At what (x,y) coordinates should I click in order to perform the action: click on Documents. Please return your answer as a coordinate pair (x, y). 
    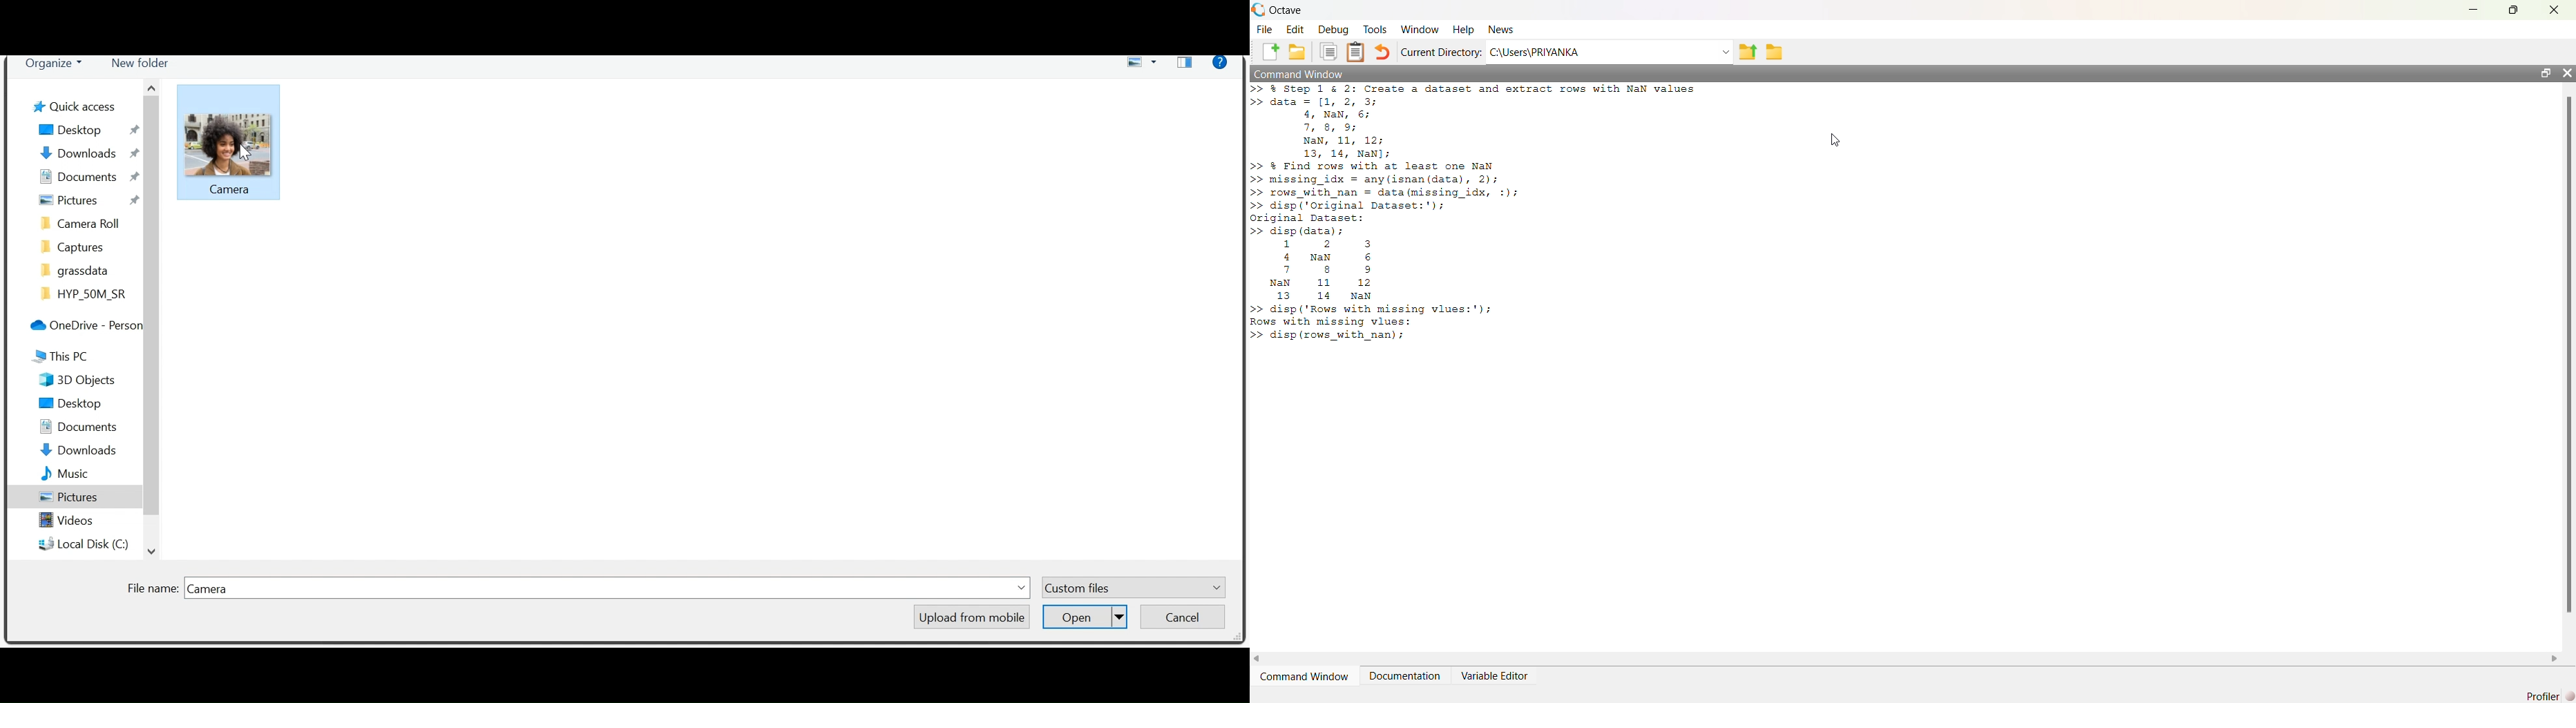
    Looking at the image, I should click on (77, 428).